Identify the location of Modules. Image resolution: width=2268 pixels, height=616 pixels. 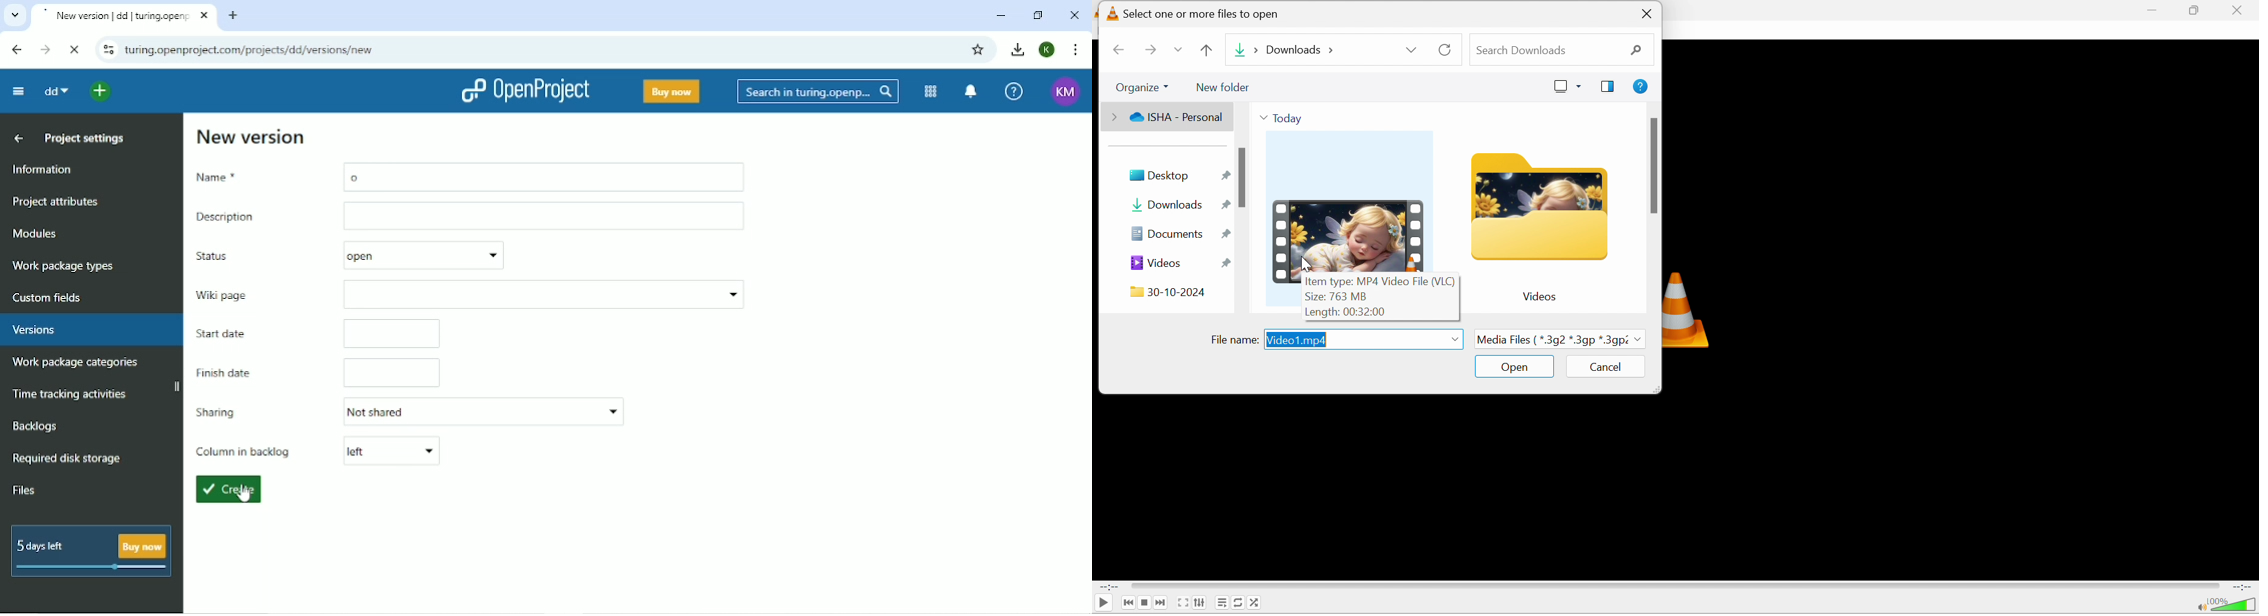
(930, 91).